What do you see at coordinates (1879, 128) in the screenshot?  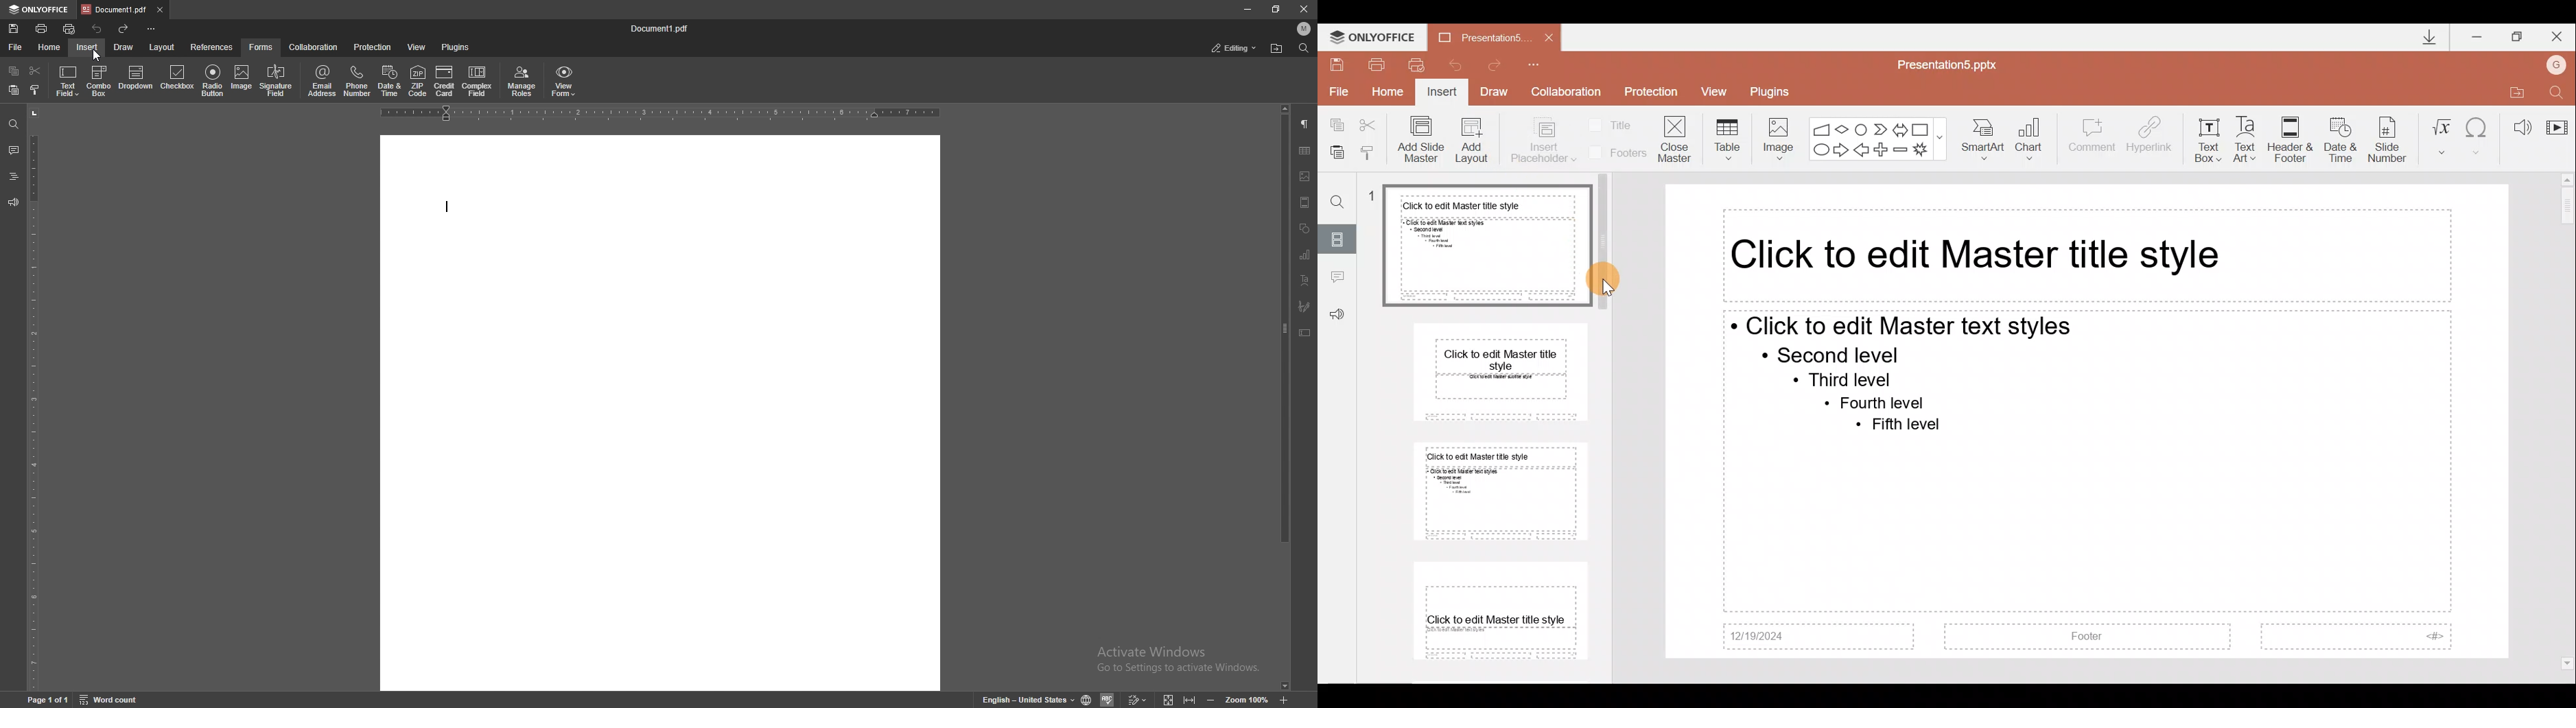 I see `Chevron` at bounding box center [1879, 128].